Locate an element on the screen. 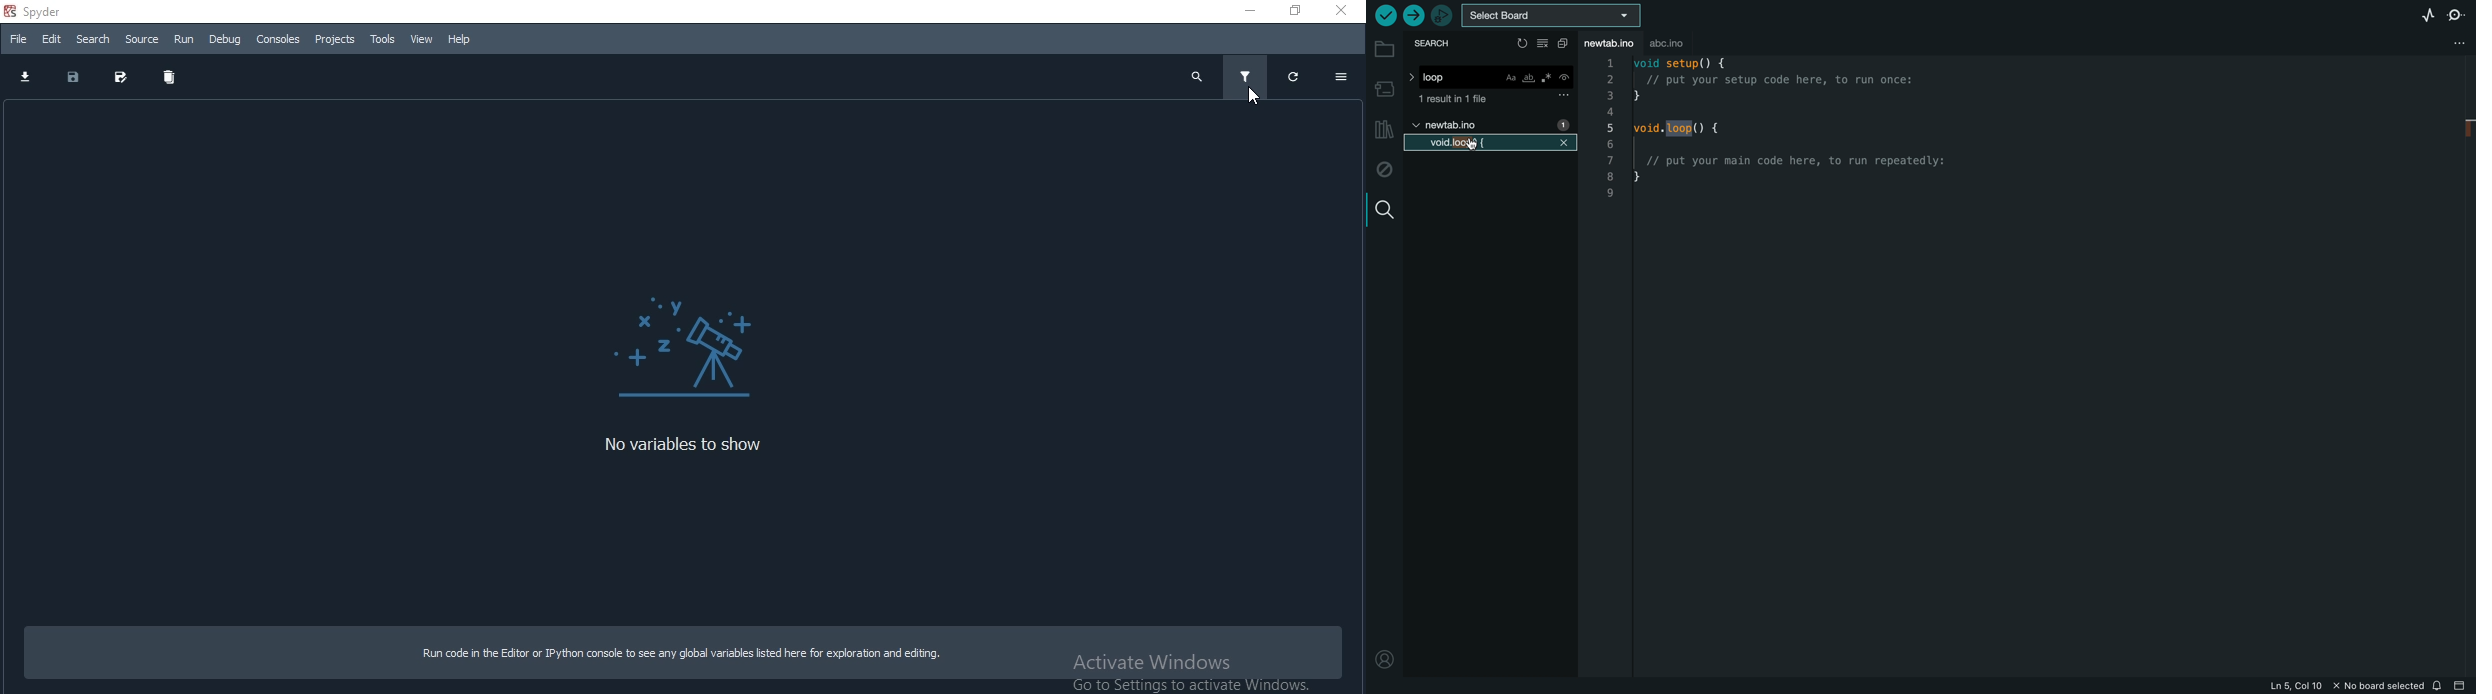 The image size is (2492, 700). save is located at coordinates (74, 74).